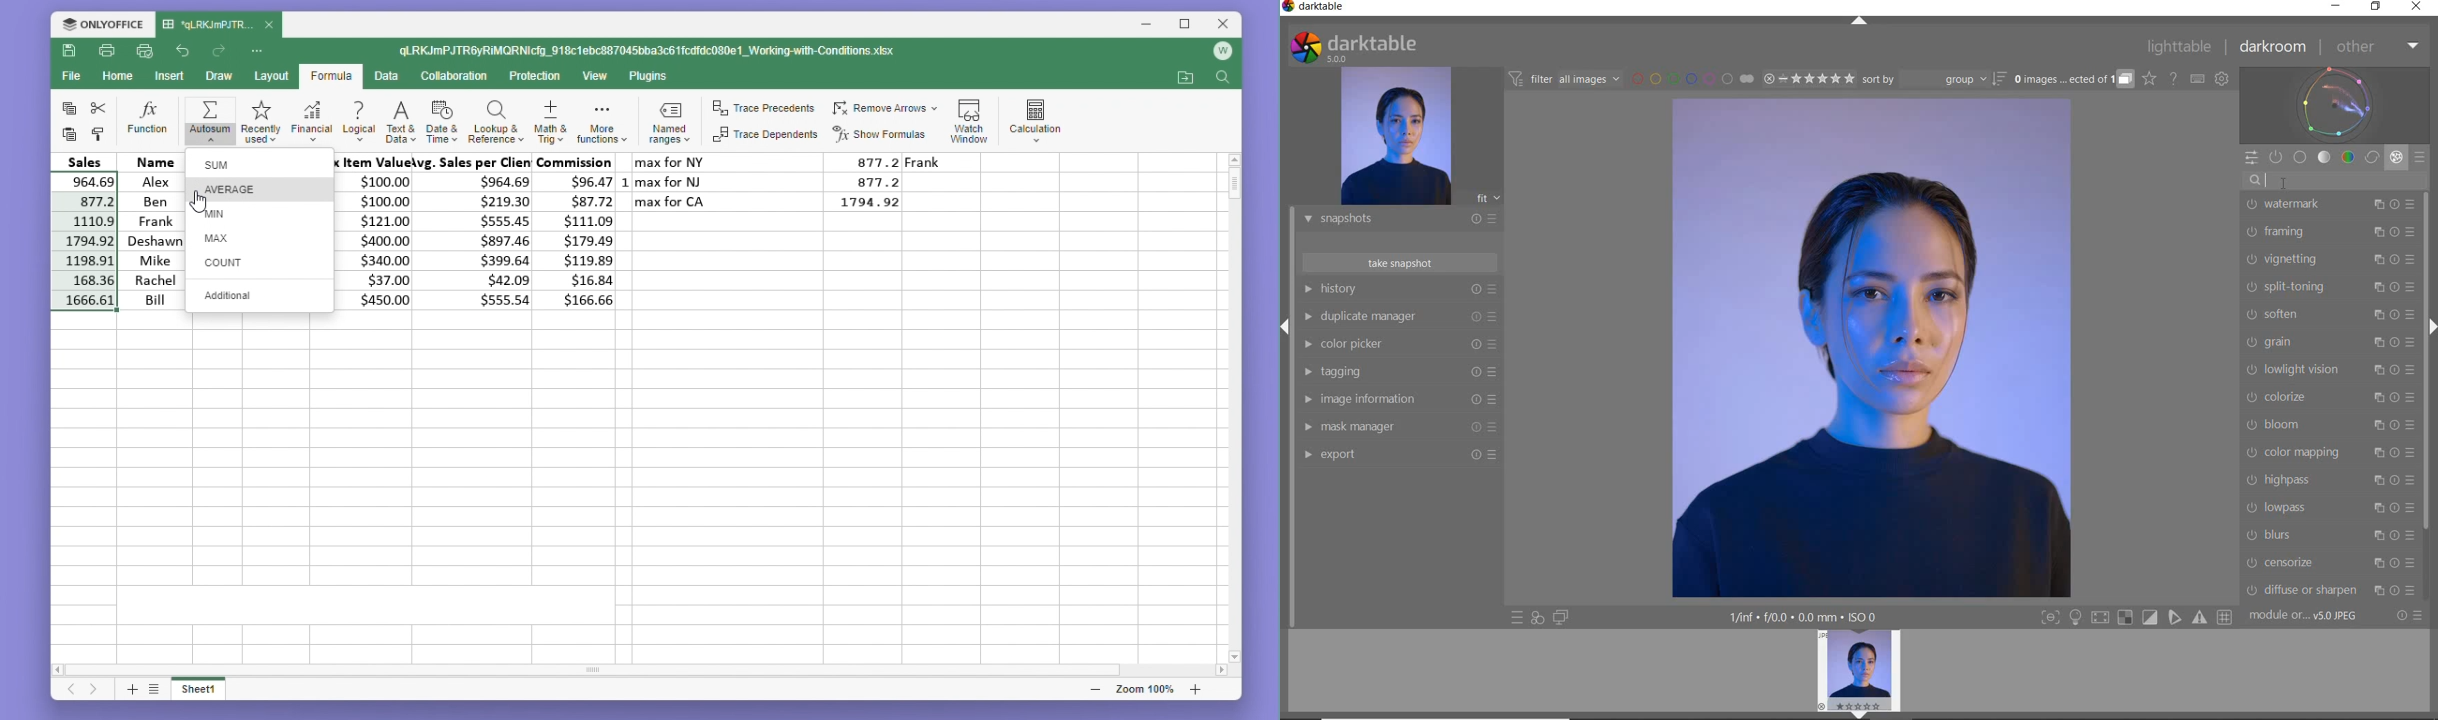 This screenshot has height=728, width=2464. I want to click on SYSTEM LOGO, so click(1353, 48).